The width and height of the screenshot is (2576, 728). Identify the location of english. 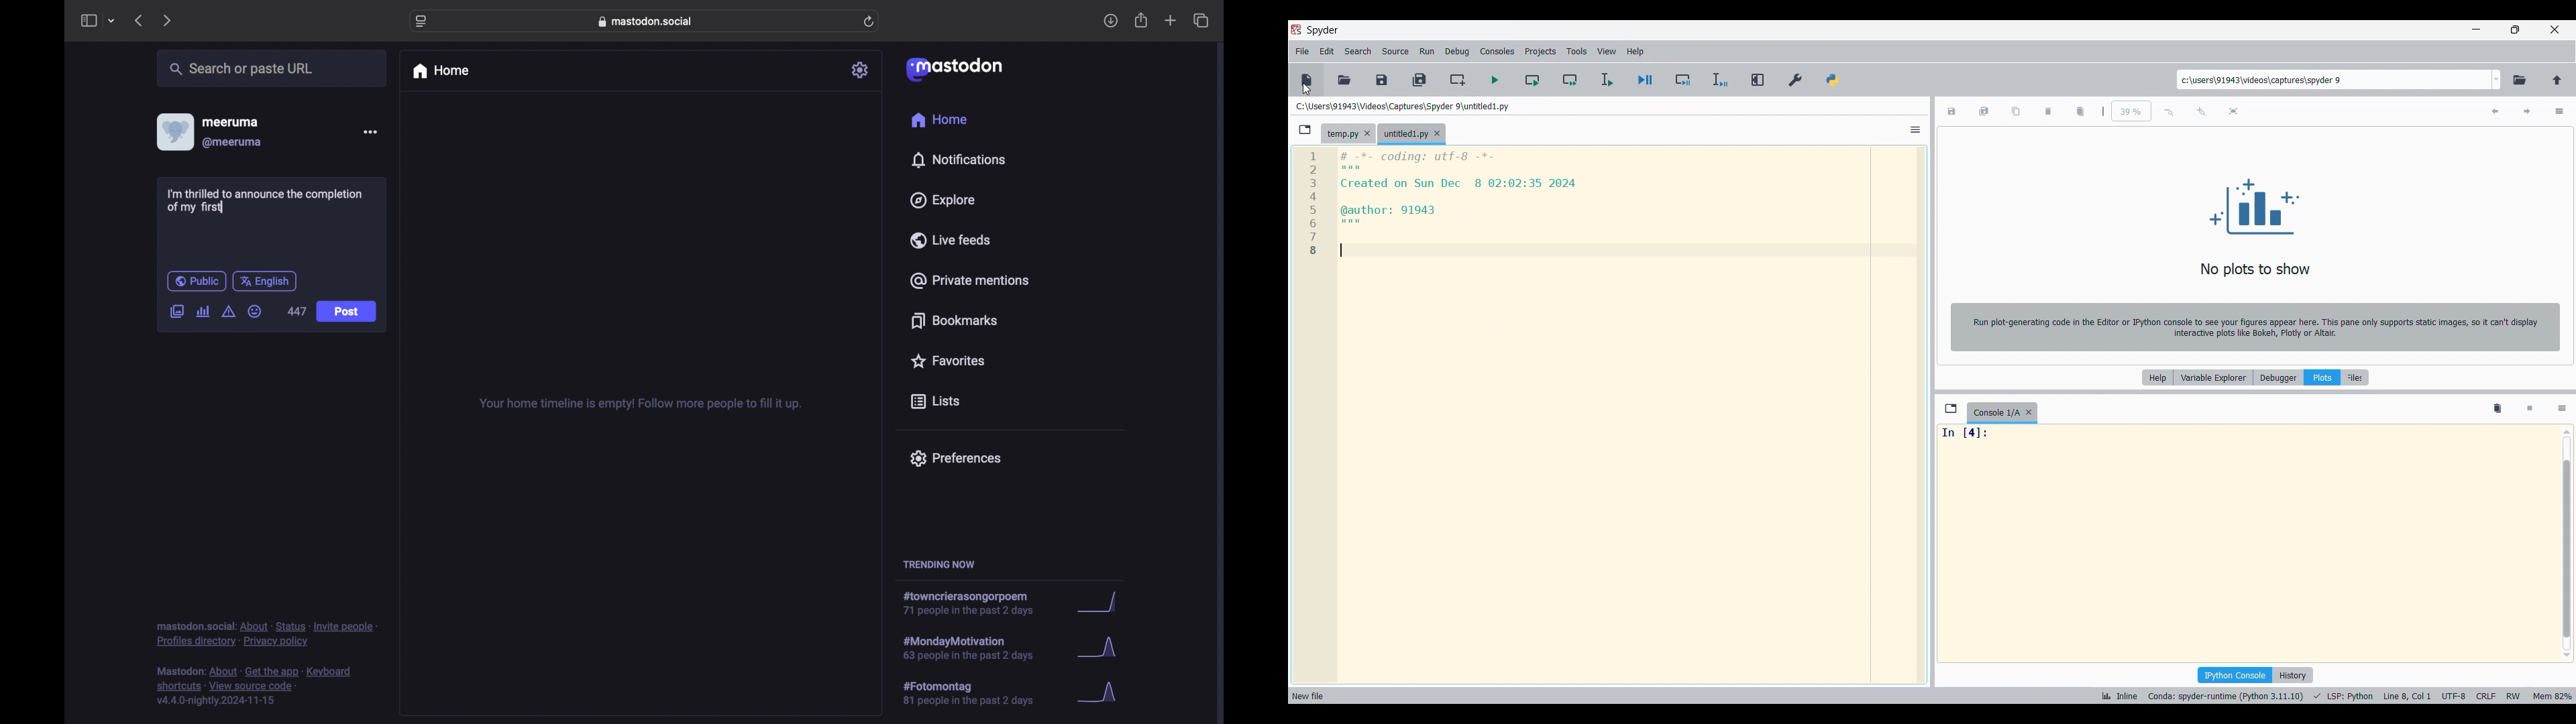
(264, 282).